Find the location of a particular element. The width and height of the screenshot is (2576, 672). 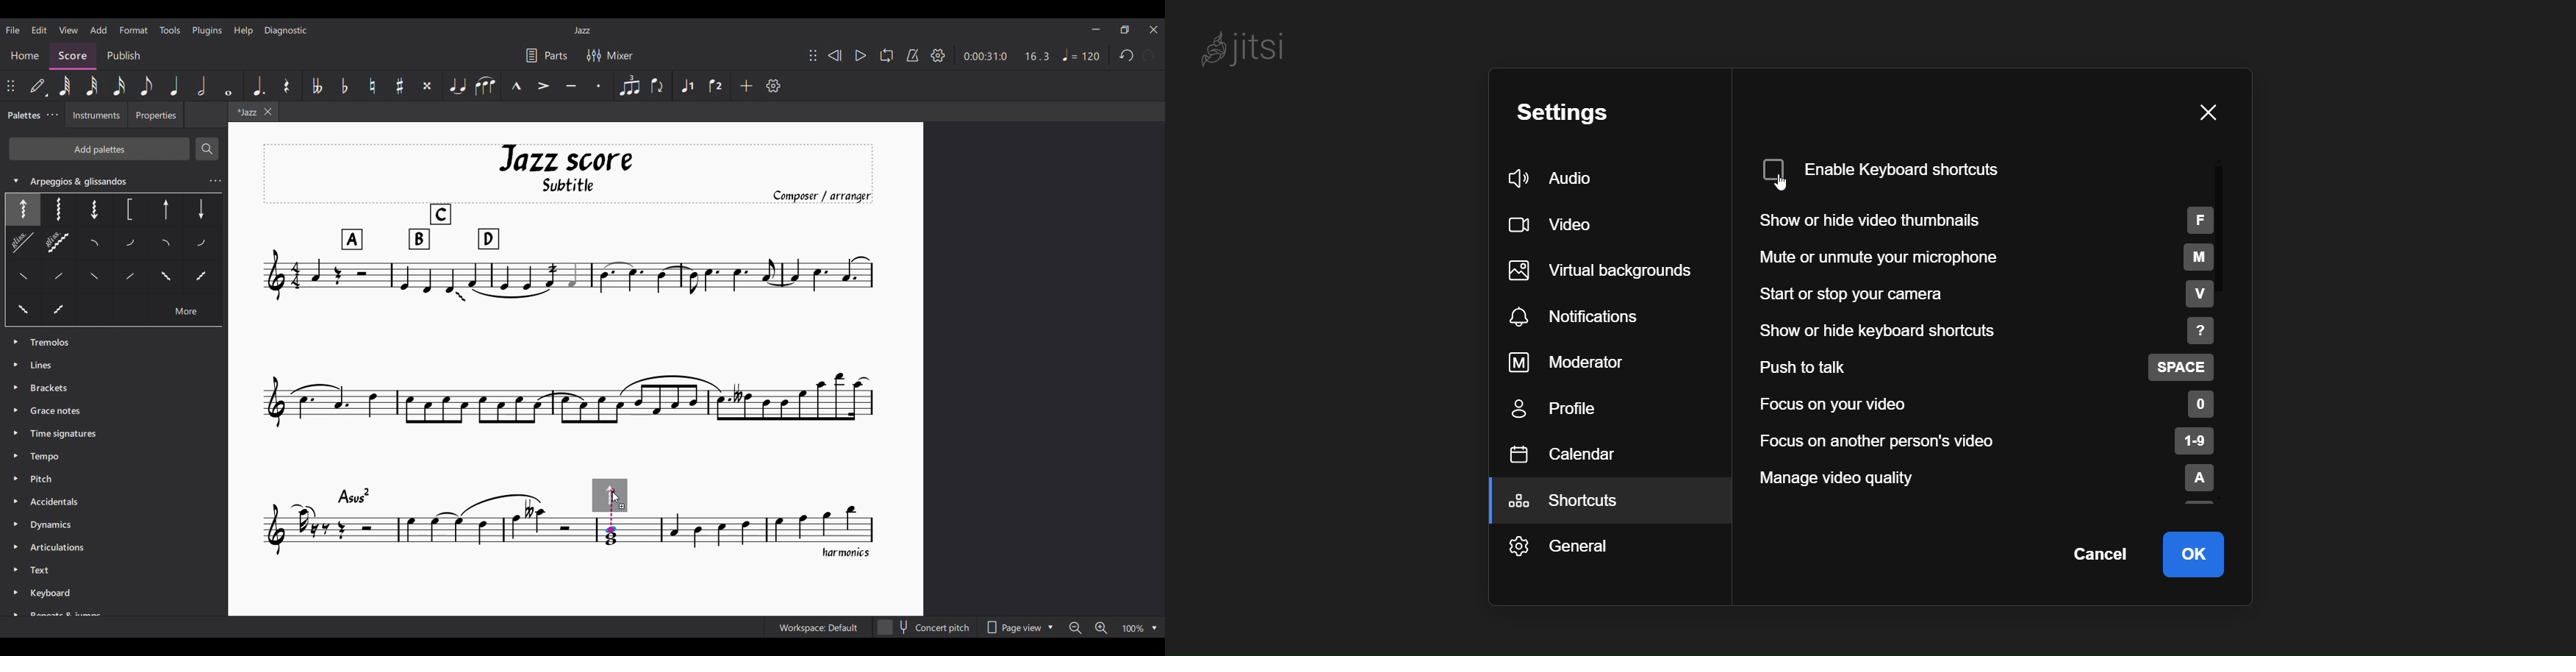

show or hide keyboard shortcut is located at coordinates (1988, 330).